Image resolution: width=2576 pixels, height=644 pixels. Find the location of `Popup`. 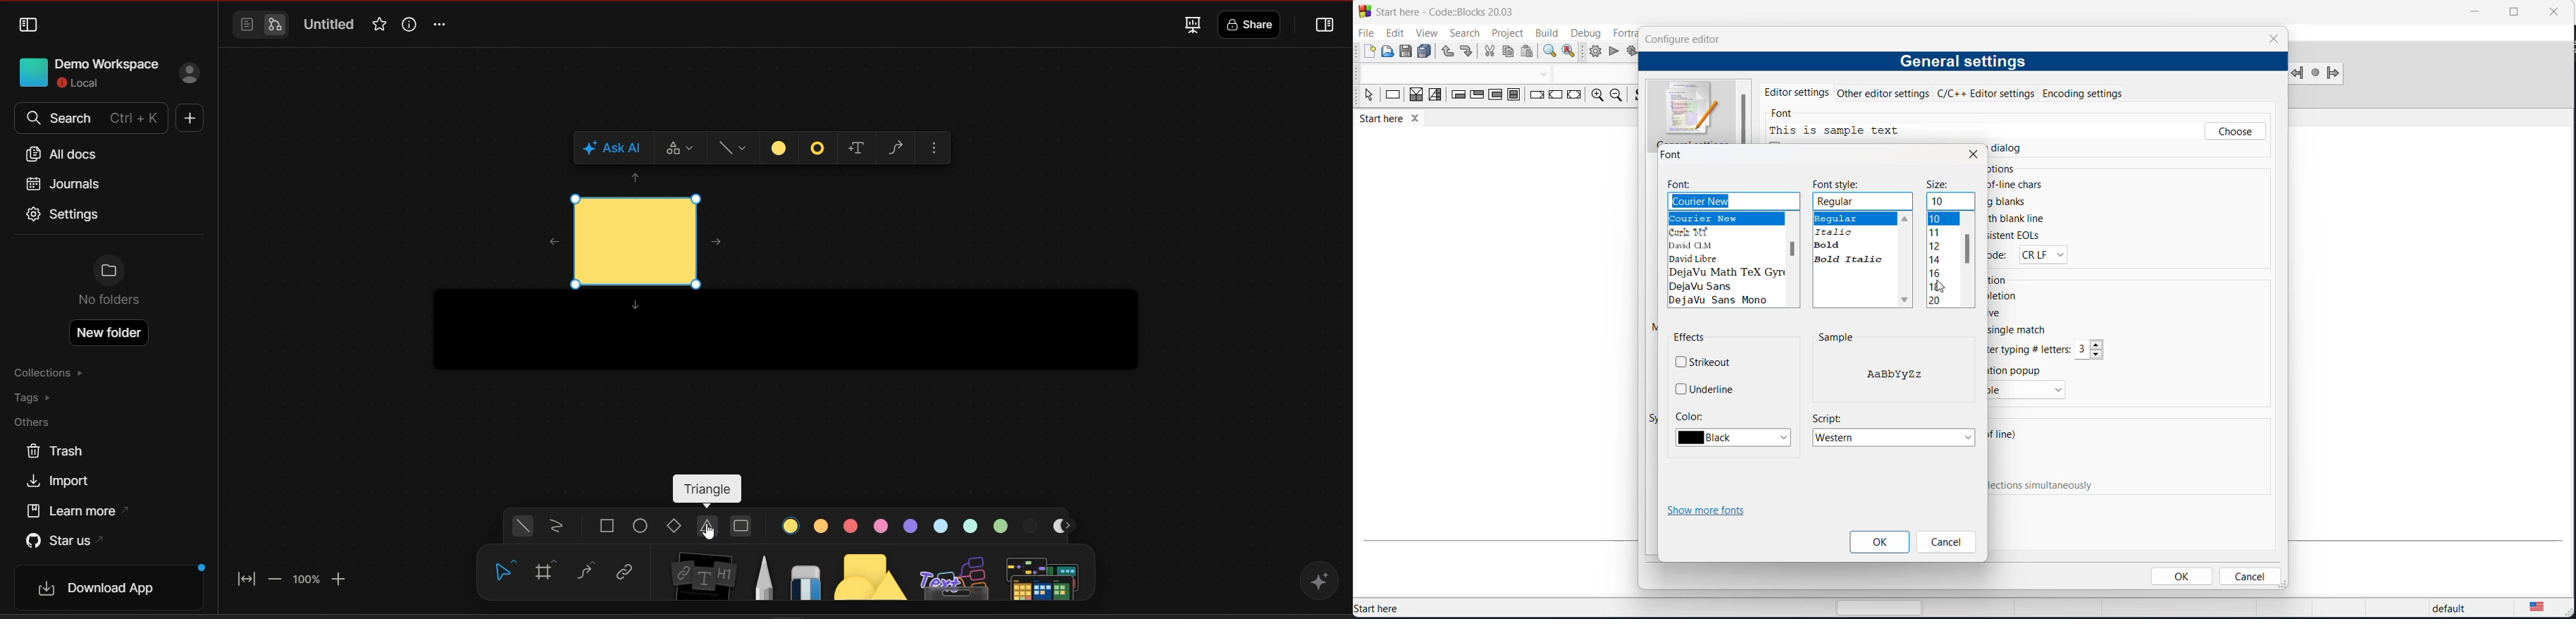

Popup is located at coordinates (2019, 370).